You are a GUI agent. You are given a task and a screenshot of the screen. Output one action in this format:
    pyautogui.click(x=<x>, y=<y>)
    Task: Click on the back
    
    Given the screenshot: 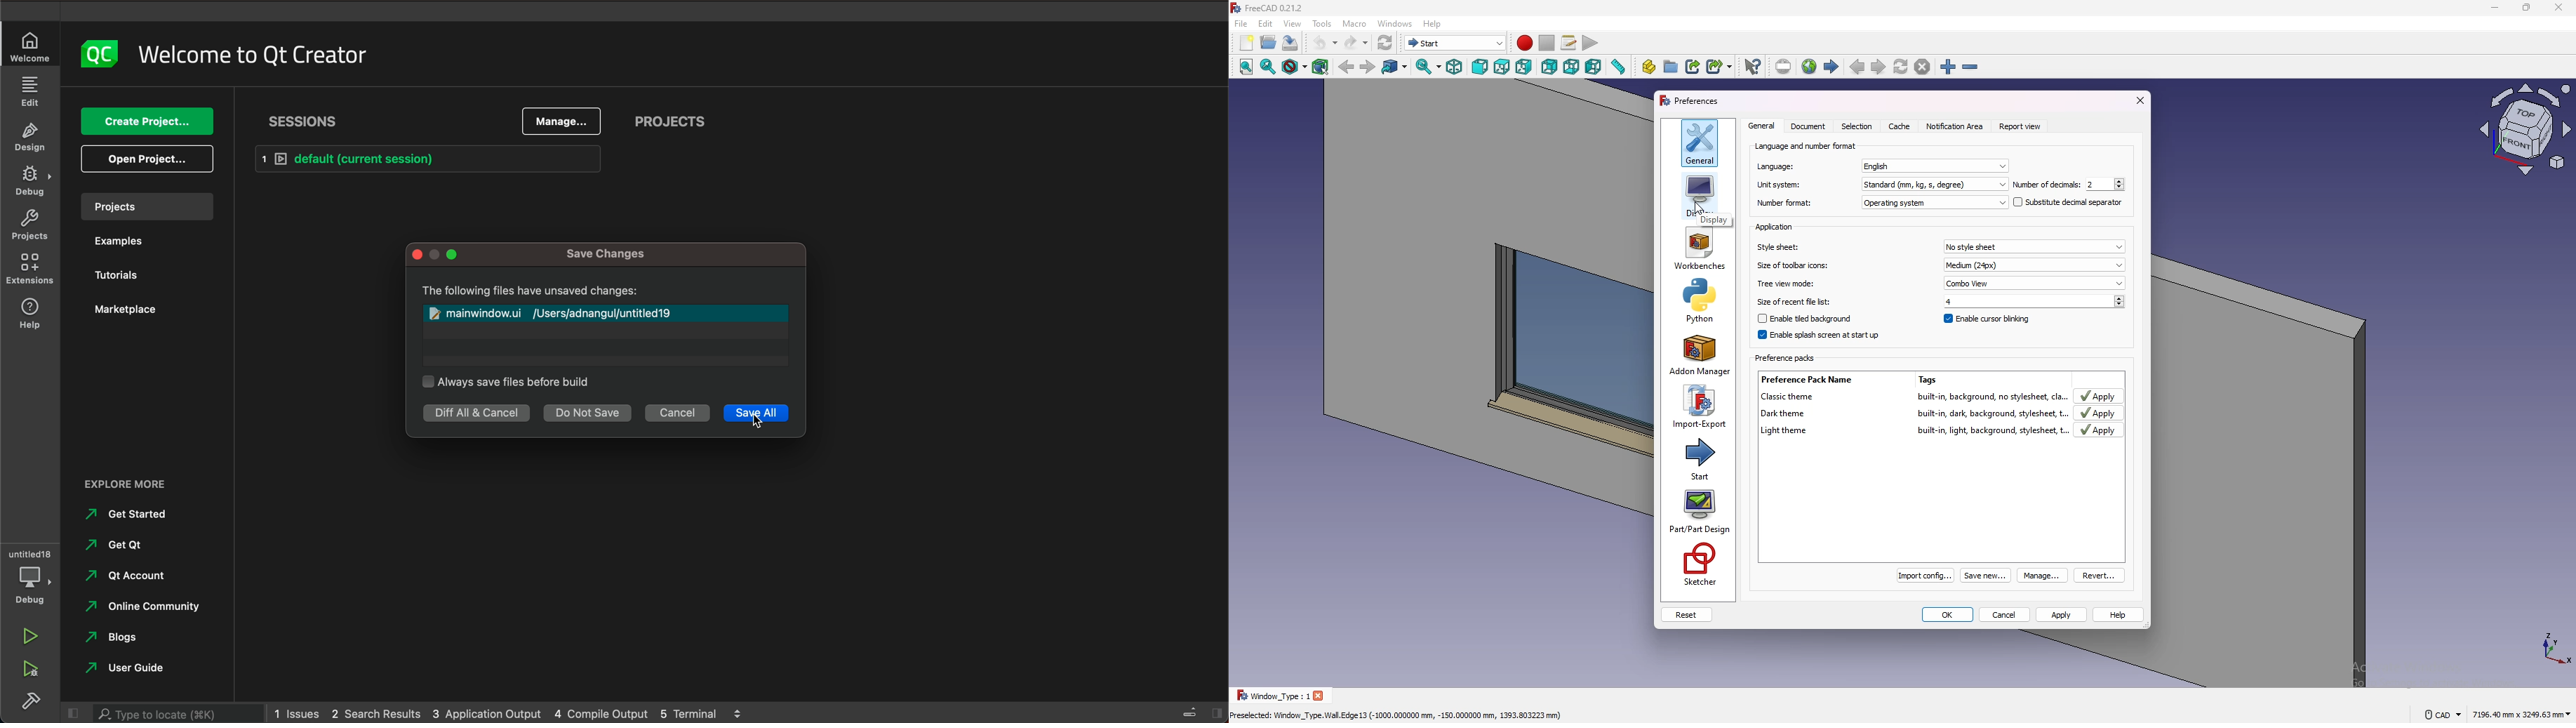 What is the action you would take?
    pyautogui.click(x=1347, y=67)
    